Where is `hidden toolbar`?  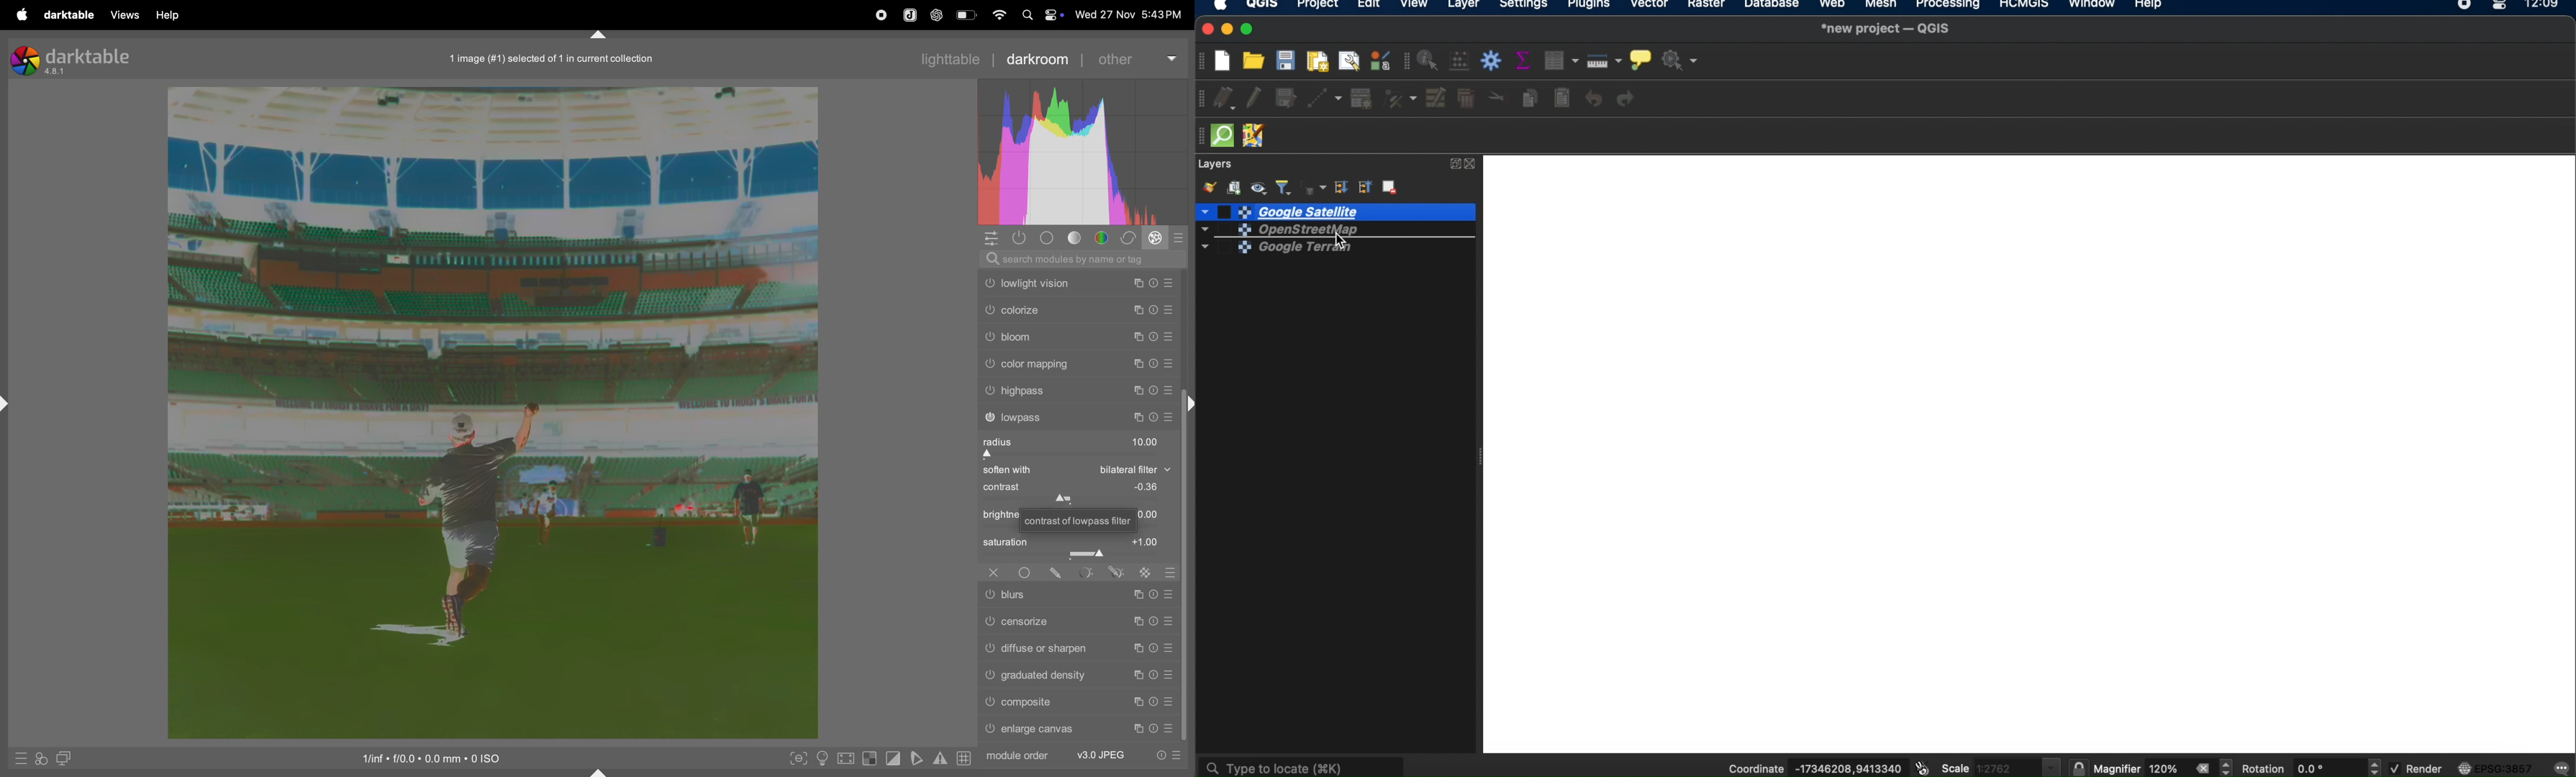
hidden toolbar is located at coordinates (1203, 136).